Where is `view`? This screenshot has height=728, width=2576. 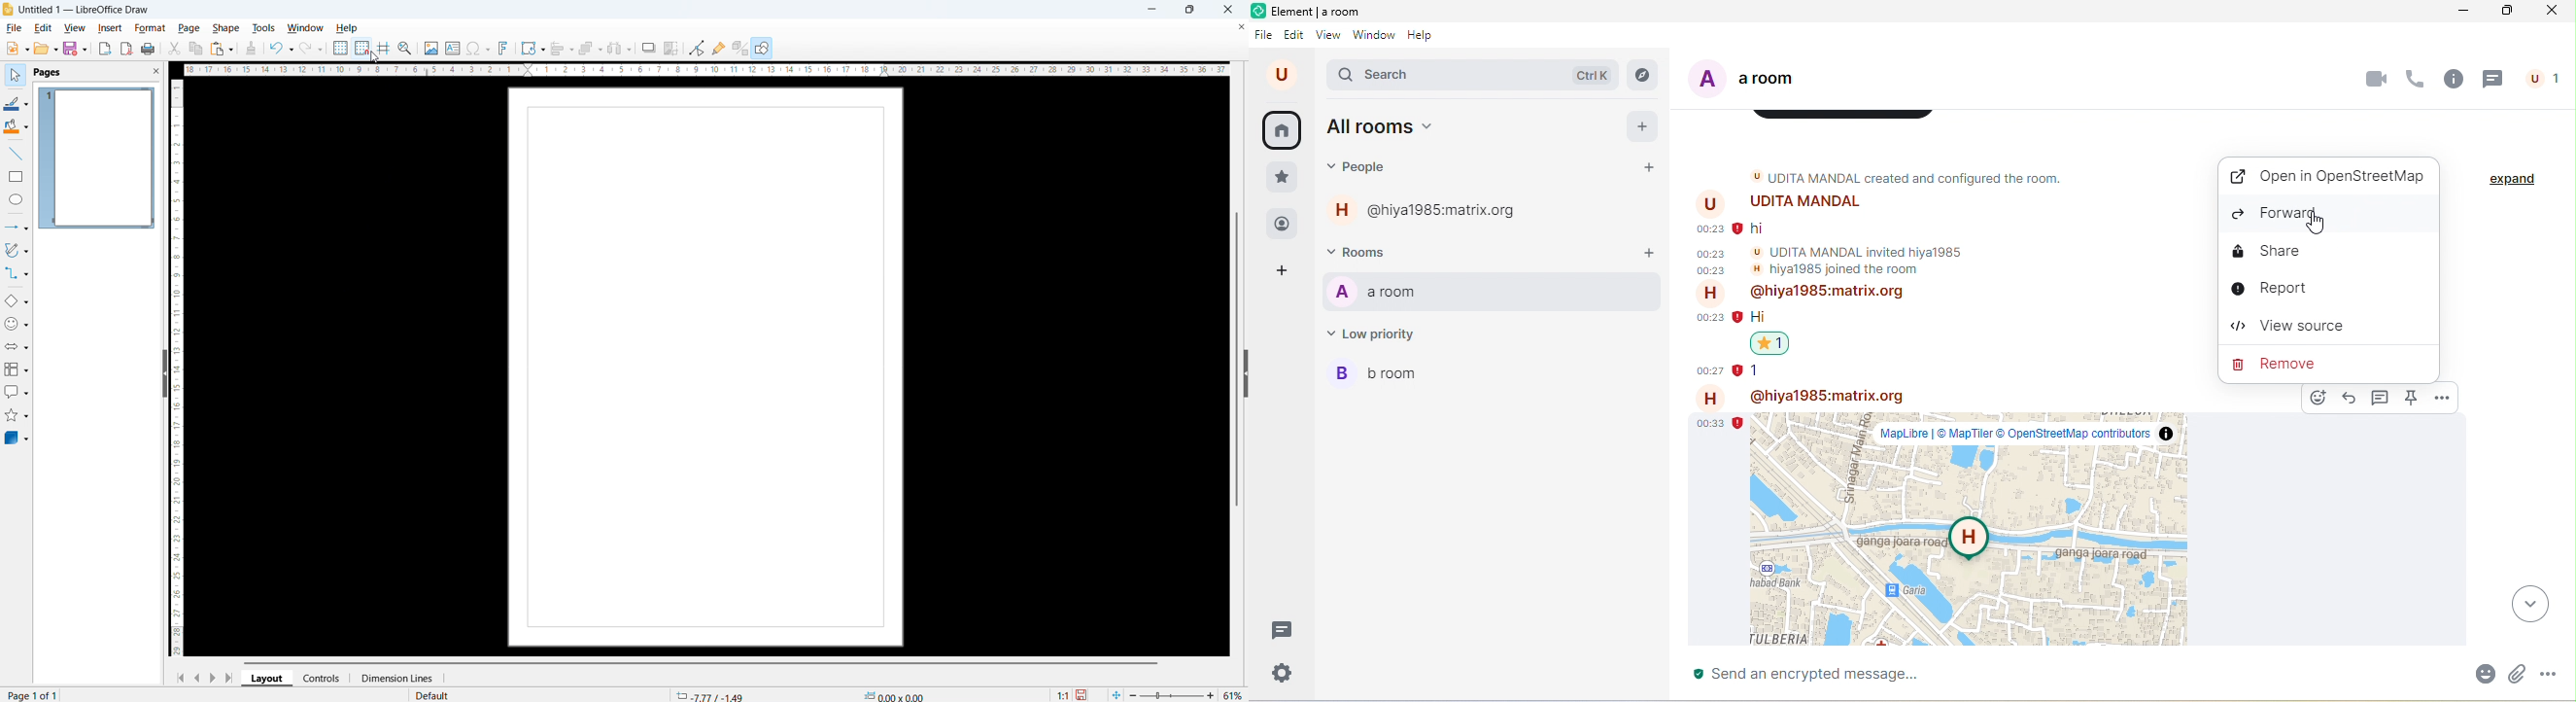
view is located at coordinates (74, 28).